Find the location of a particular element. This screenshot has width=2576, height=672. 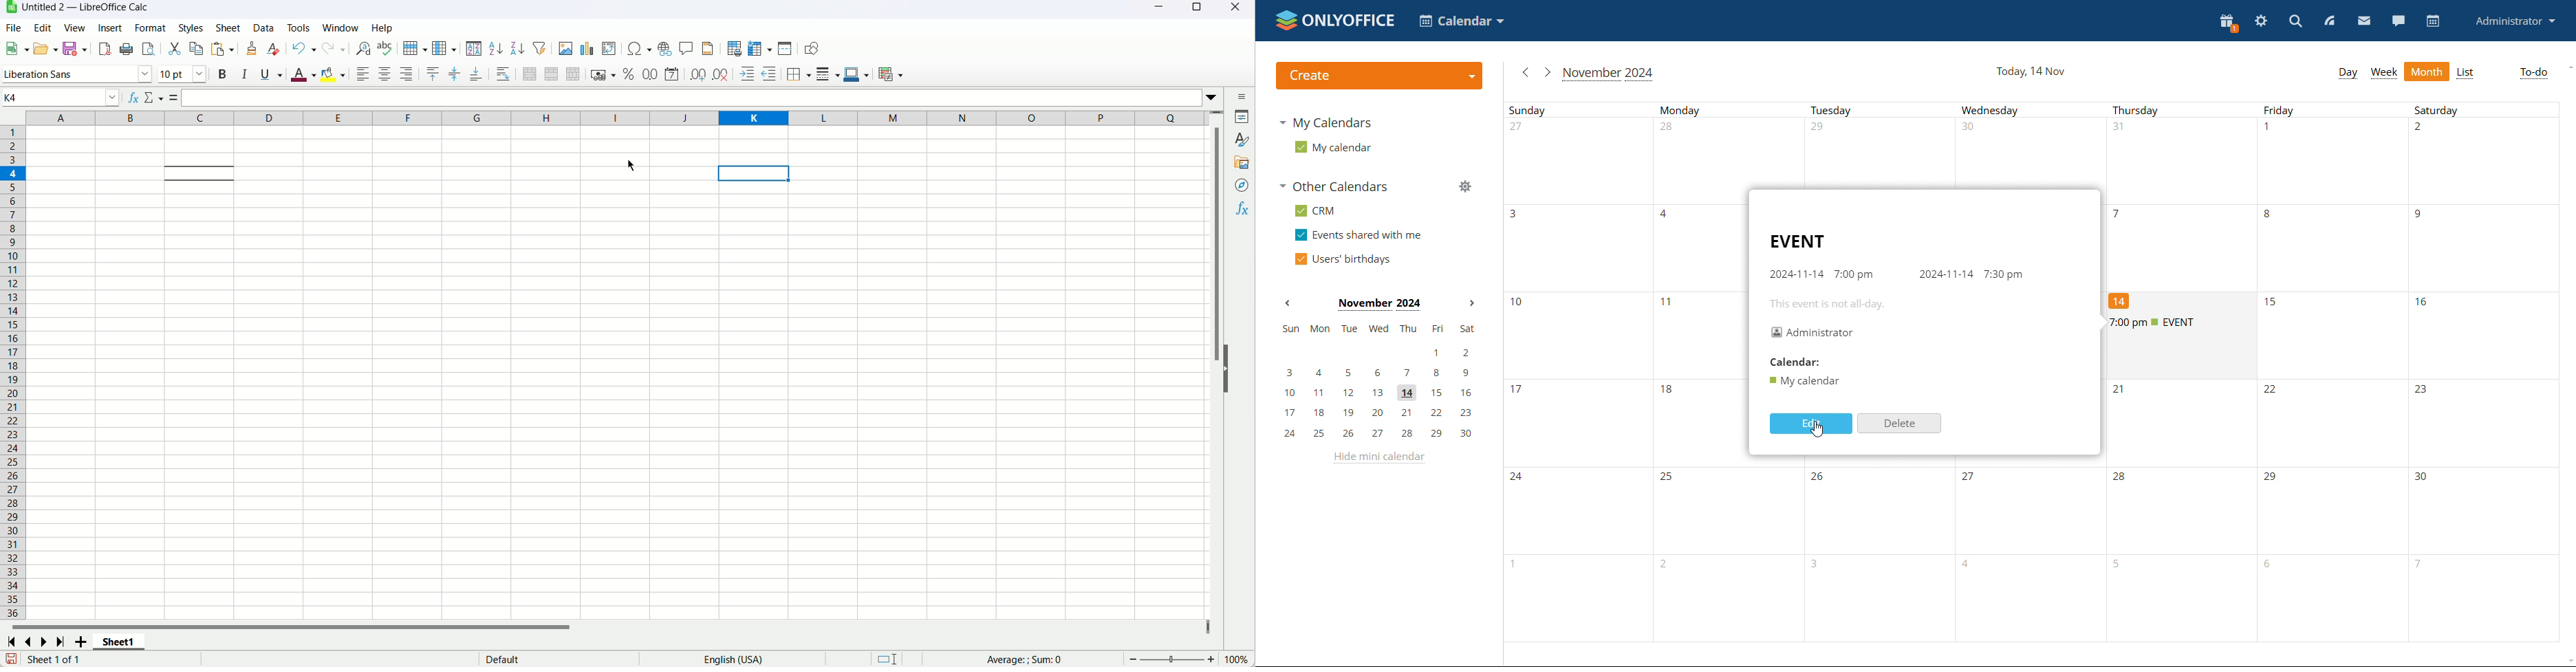

Navigator is located at coordinates (1244, 186).